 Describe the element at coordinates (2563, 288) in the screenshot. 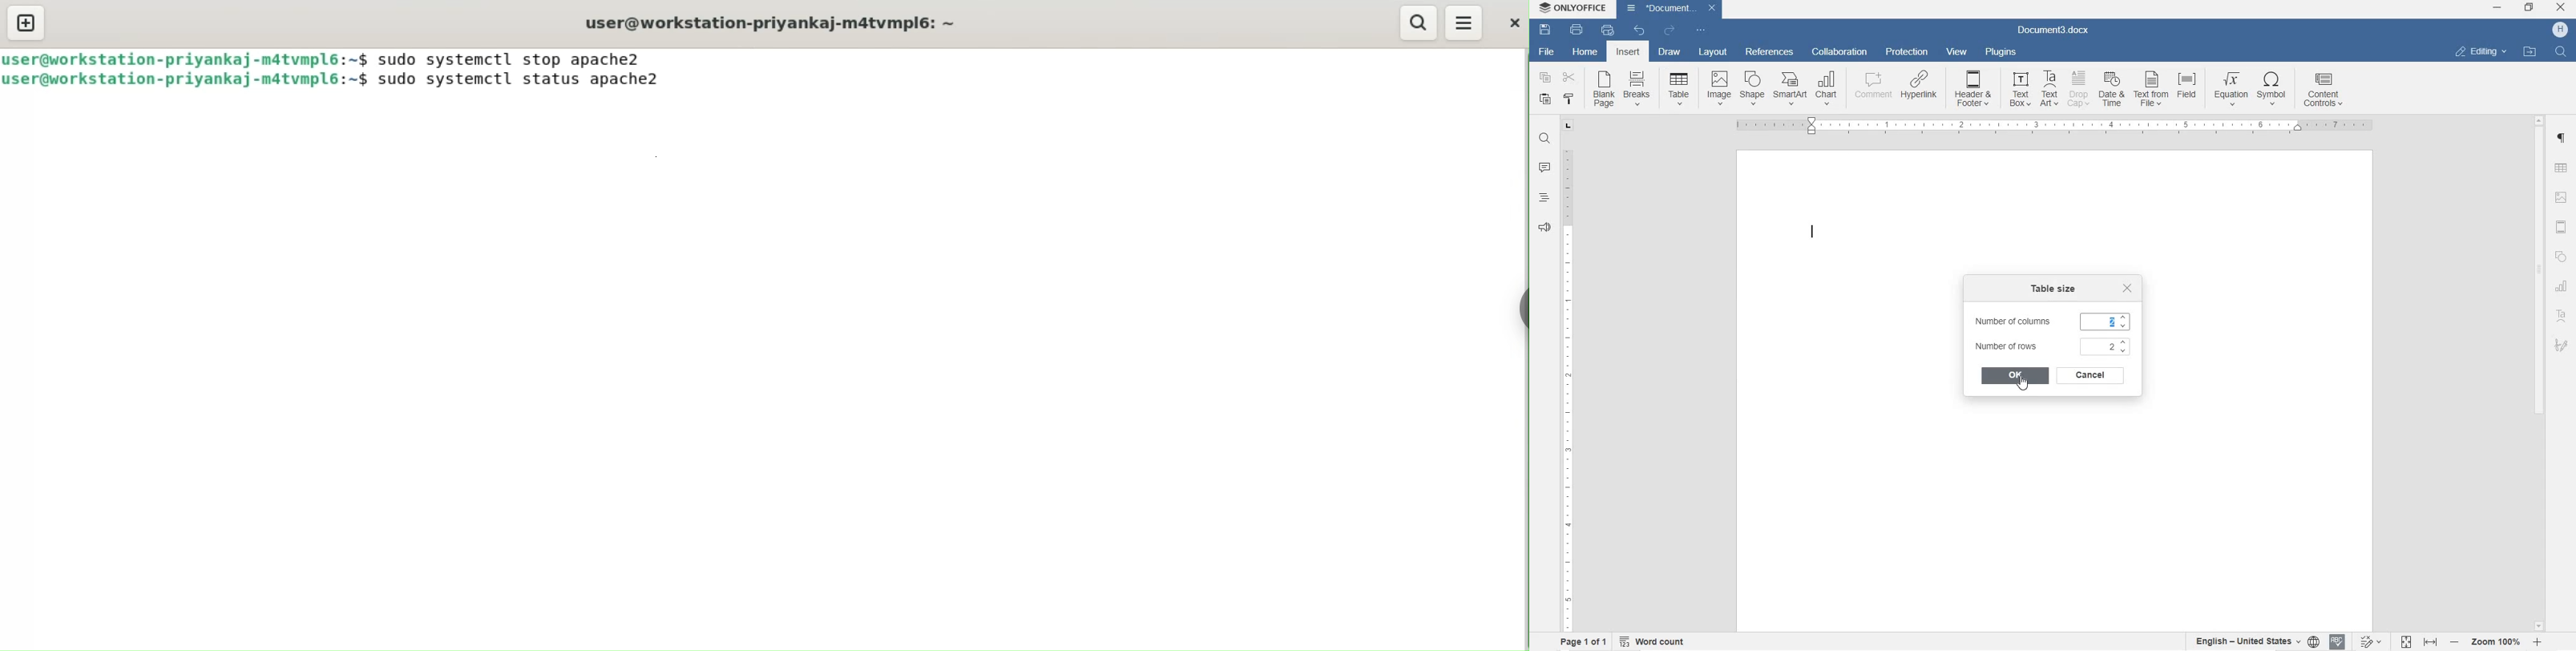

I see `CHART` at that location.